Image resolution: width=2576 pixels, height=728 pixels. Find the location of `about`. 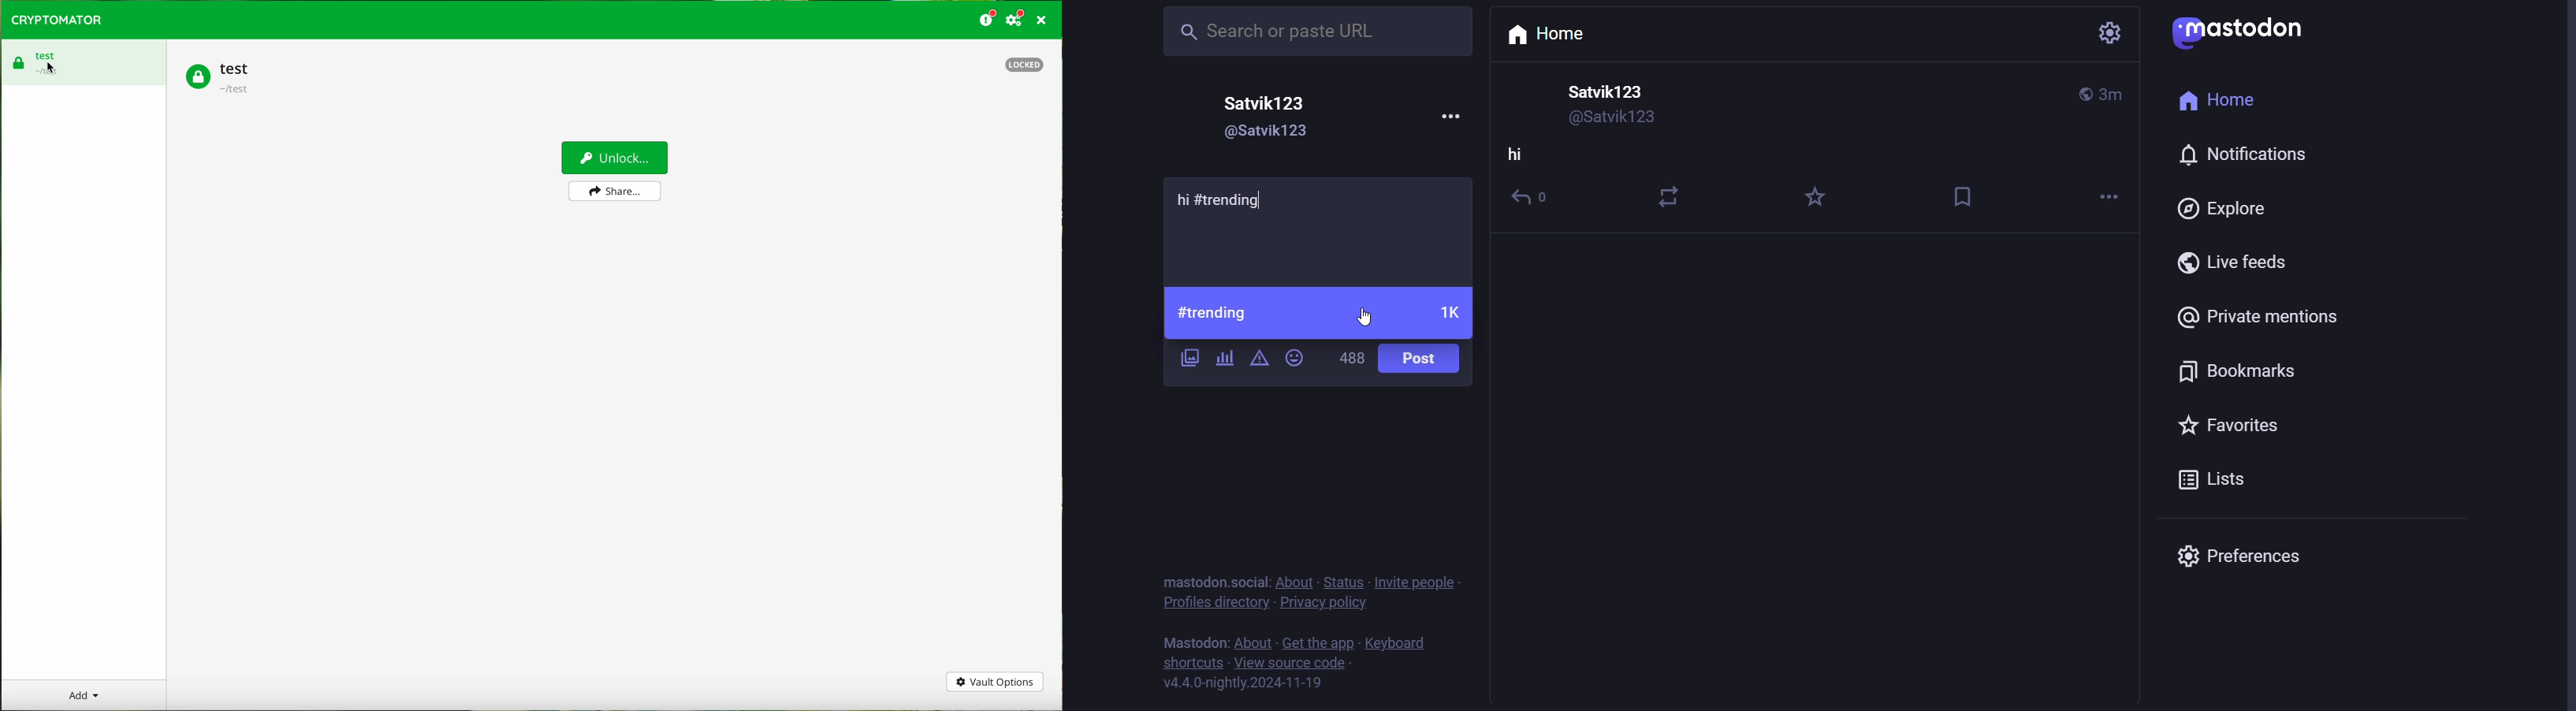

about is located at coordinates (1293, 583).